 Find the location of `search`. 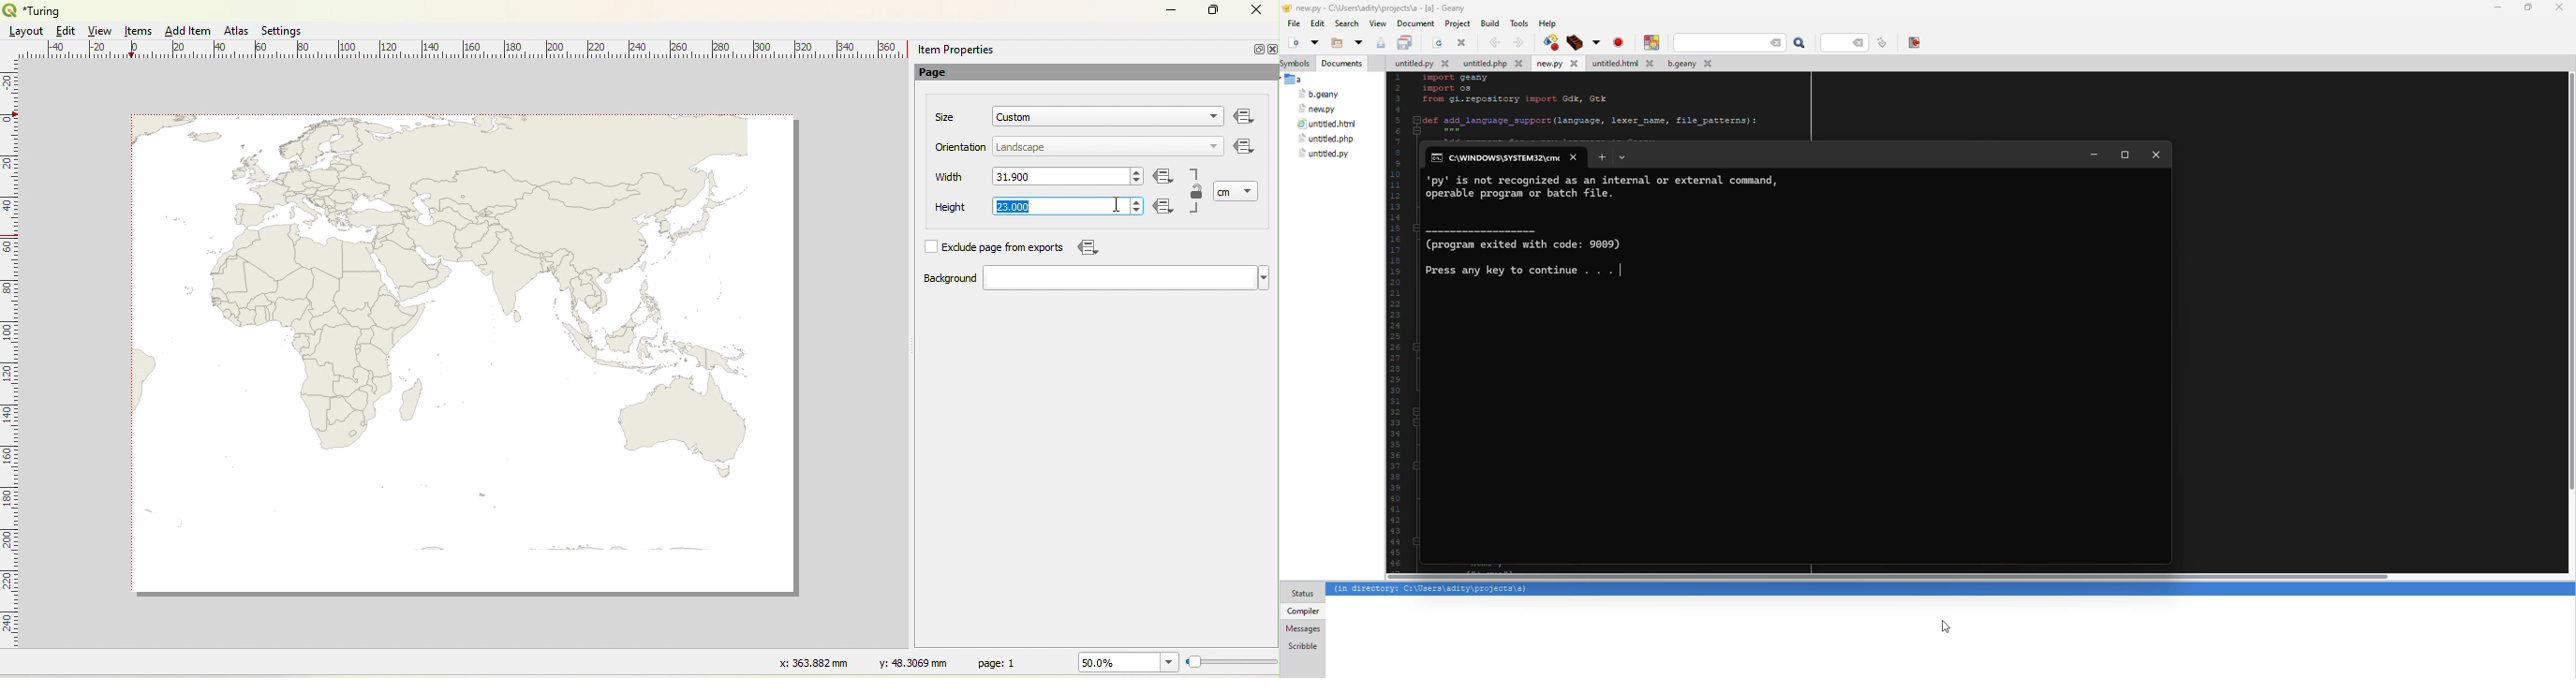

search is located at coordinates (1799, 43).